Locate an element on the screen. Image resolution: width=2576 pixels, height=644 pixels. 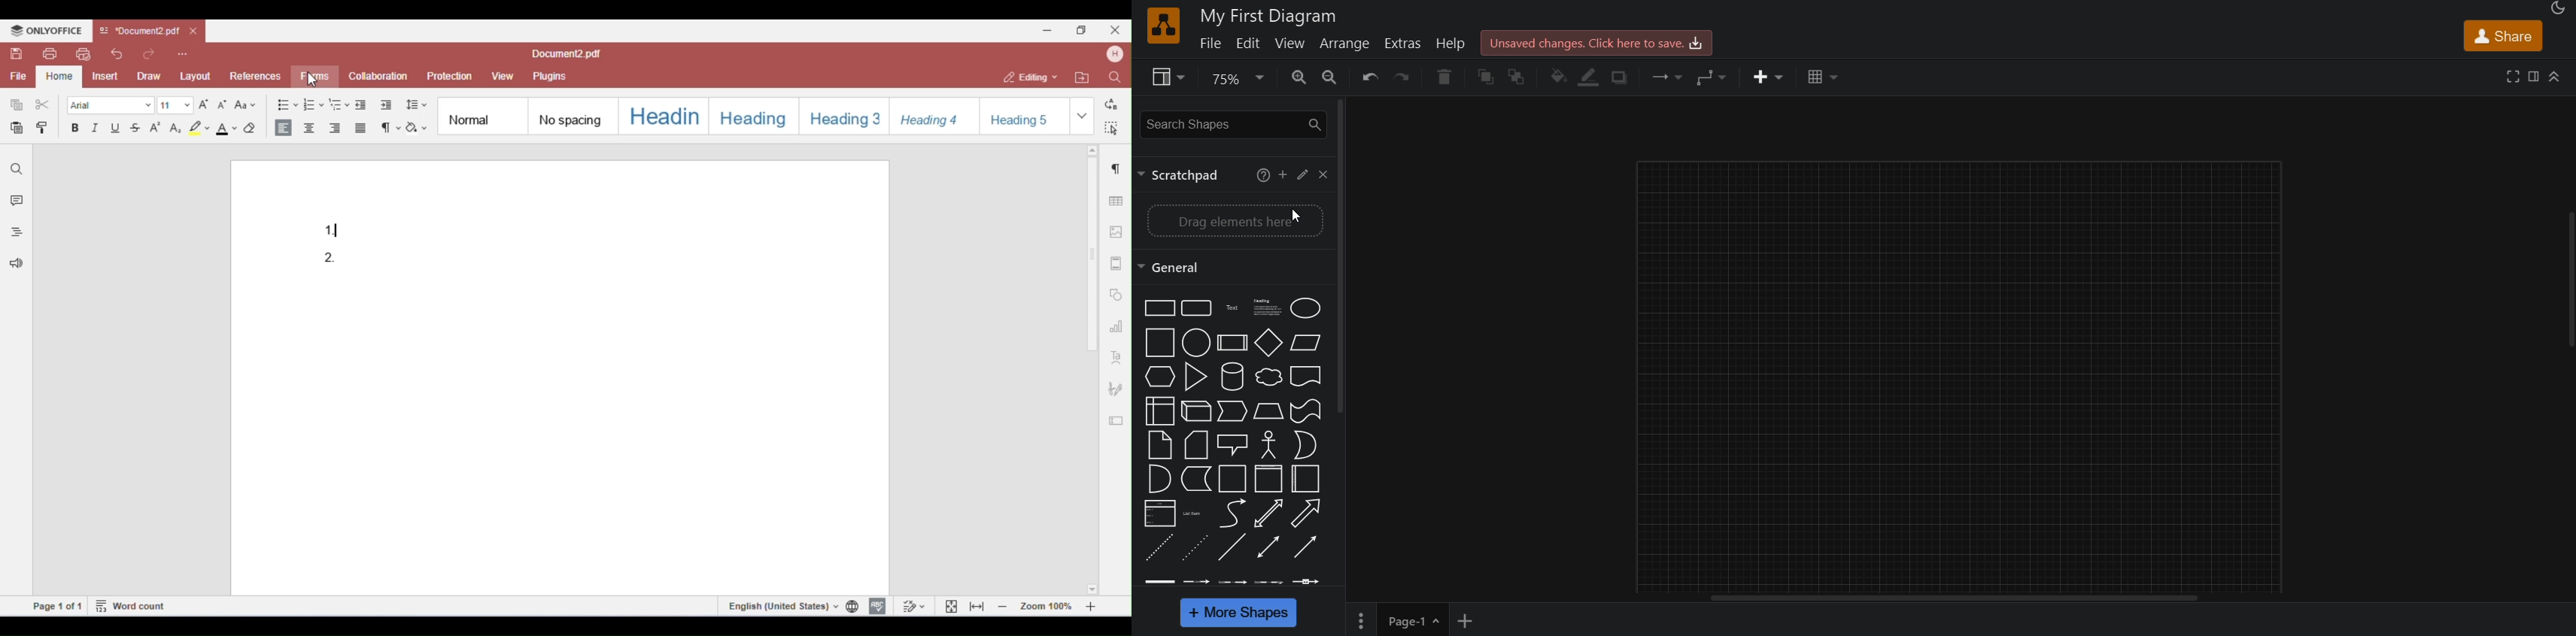
400% is located at coordinates (1270, 409).